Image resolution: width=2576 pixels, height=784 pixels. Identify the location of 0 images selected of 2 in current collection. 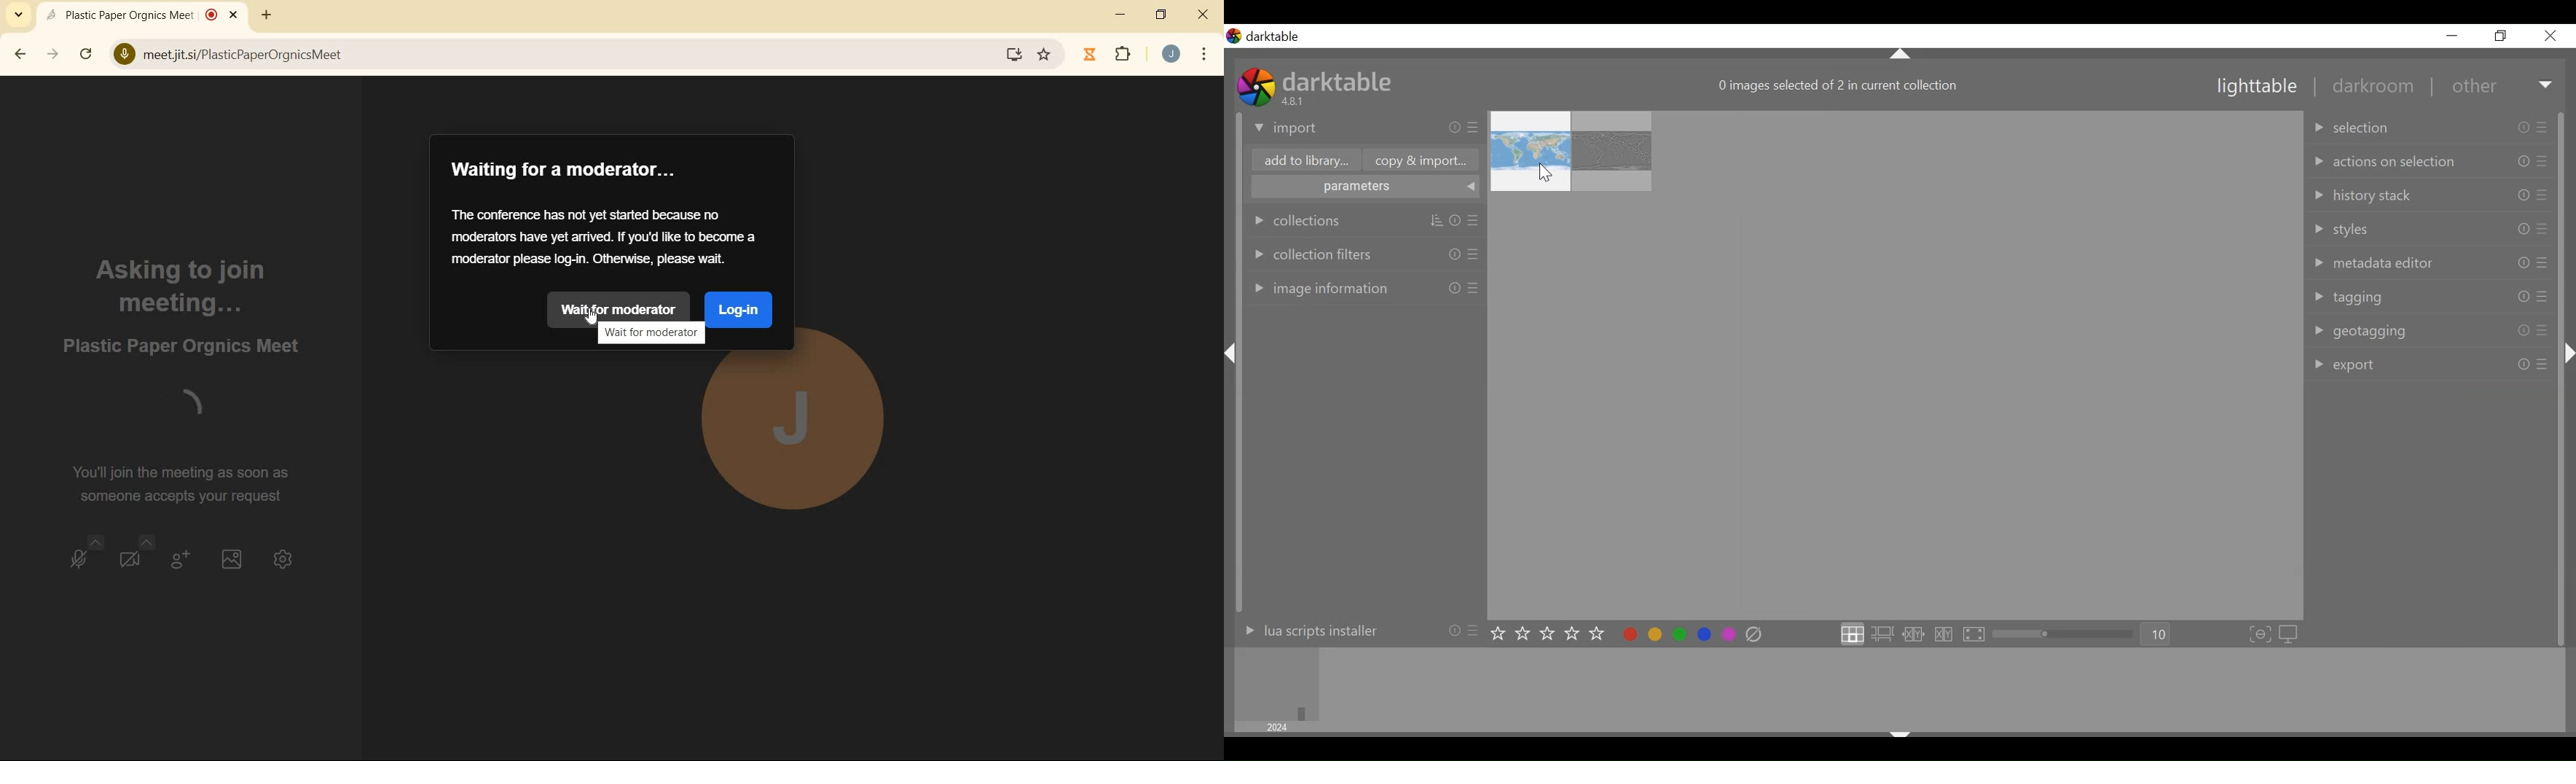
(1839, 87).